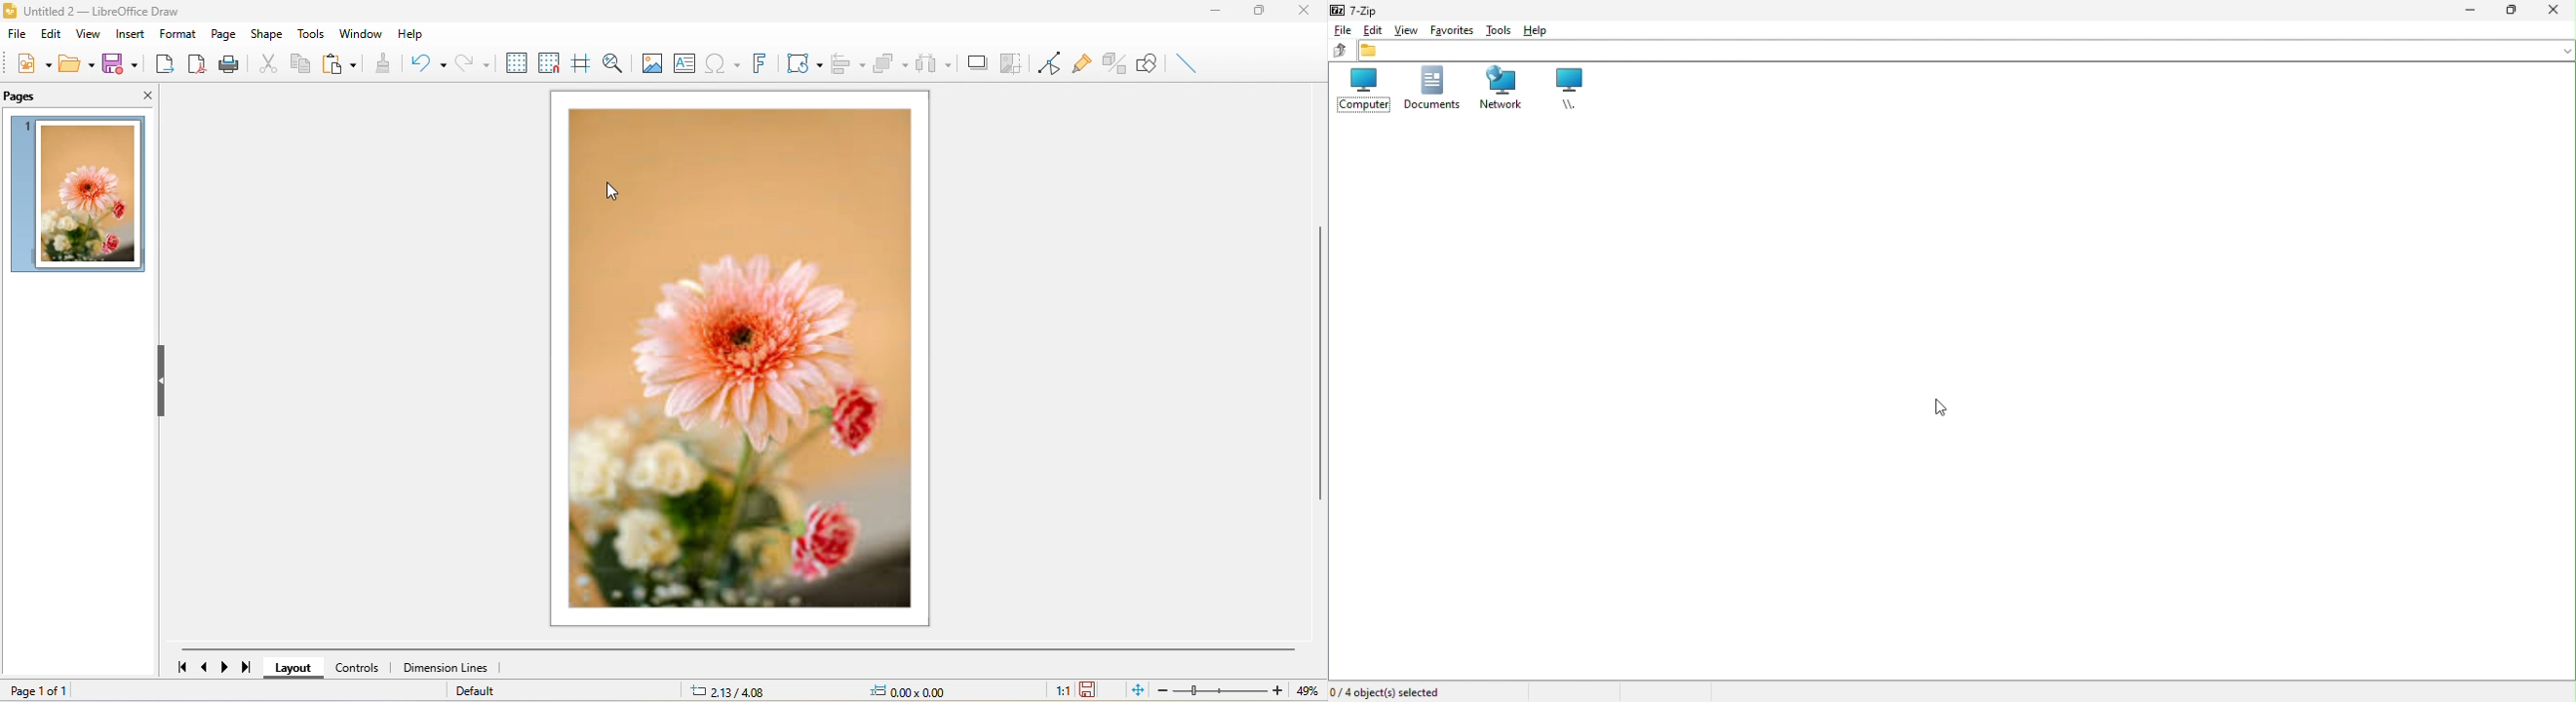 This screenshot has height=728, width=2576. I want to click on crop image, so click(1010, 61).